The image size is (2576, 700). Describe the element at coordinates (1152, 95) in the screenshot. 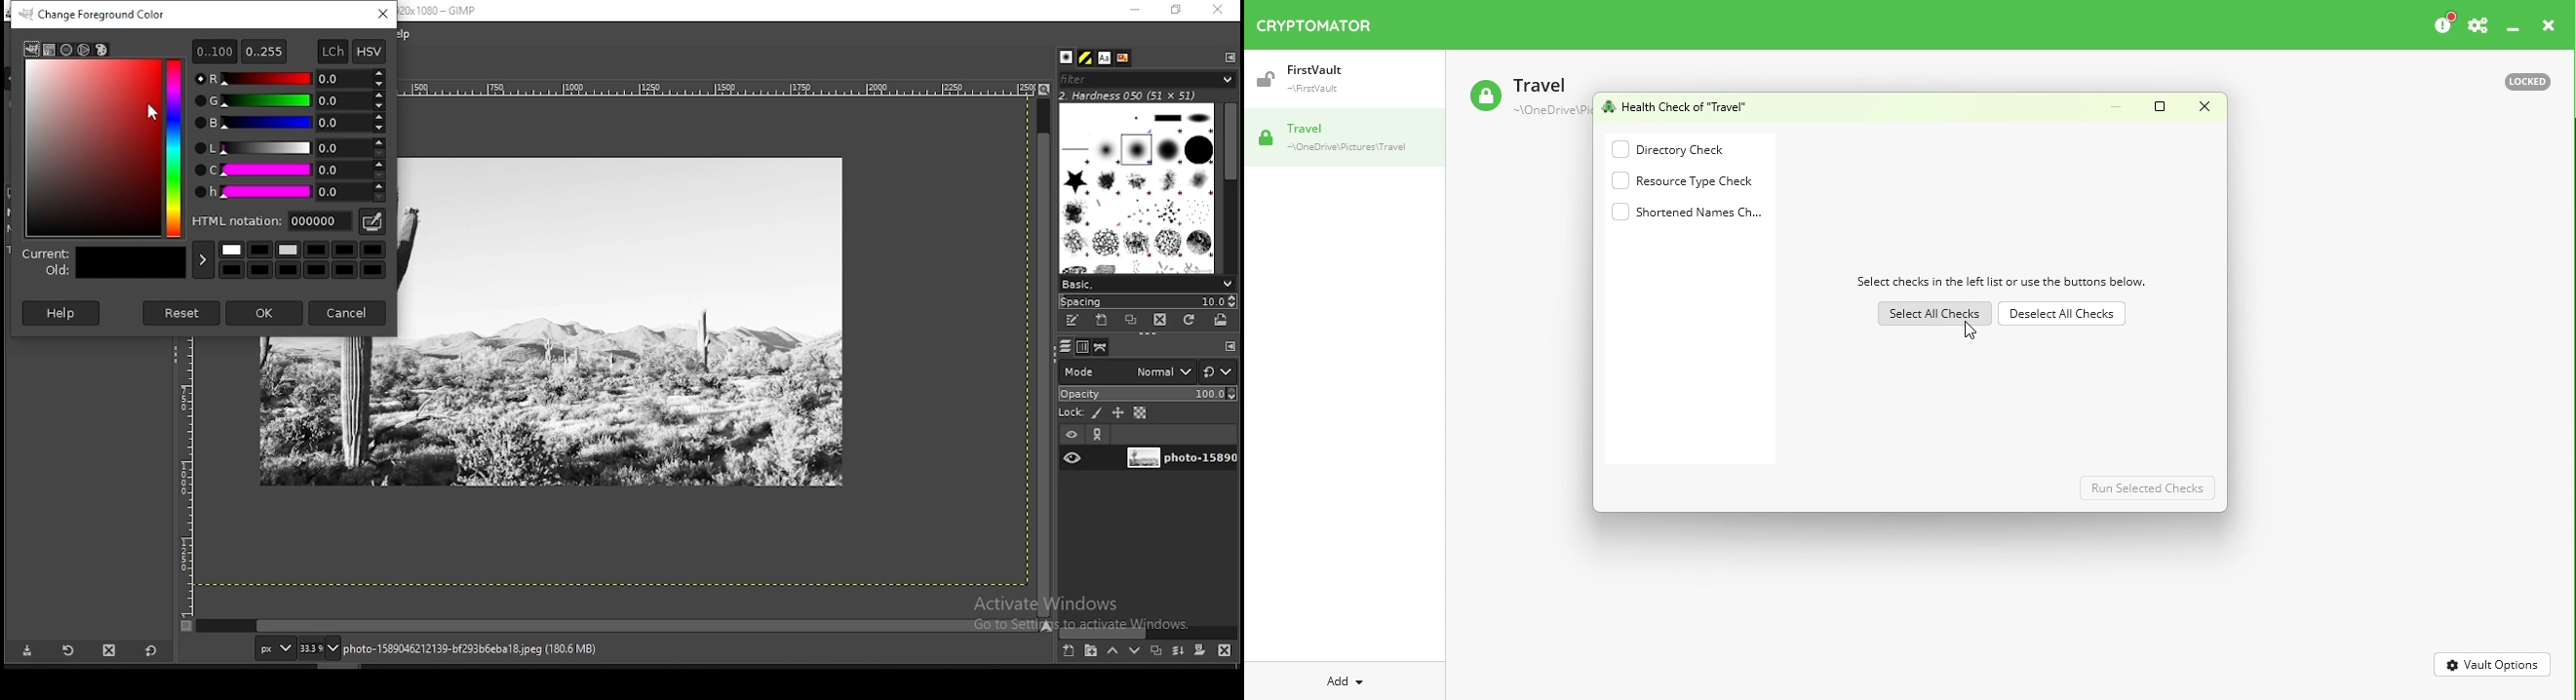

I see `hardness 050` at that location.